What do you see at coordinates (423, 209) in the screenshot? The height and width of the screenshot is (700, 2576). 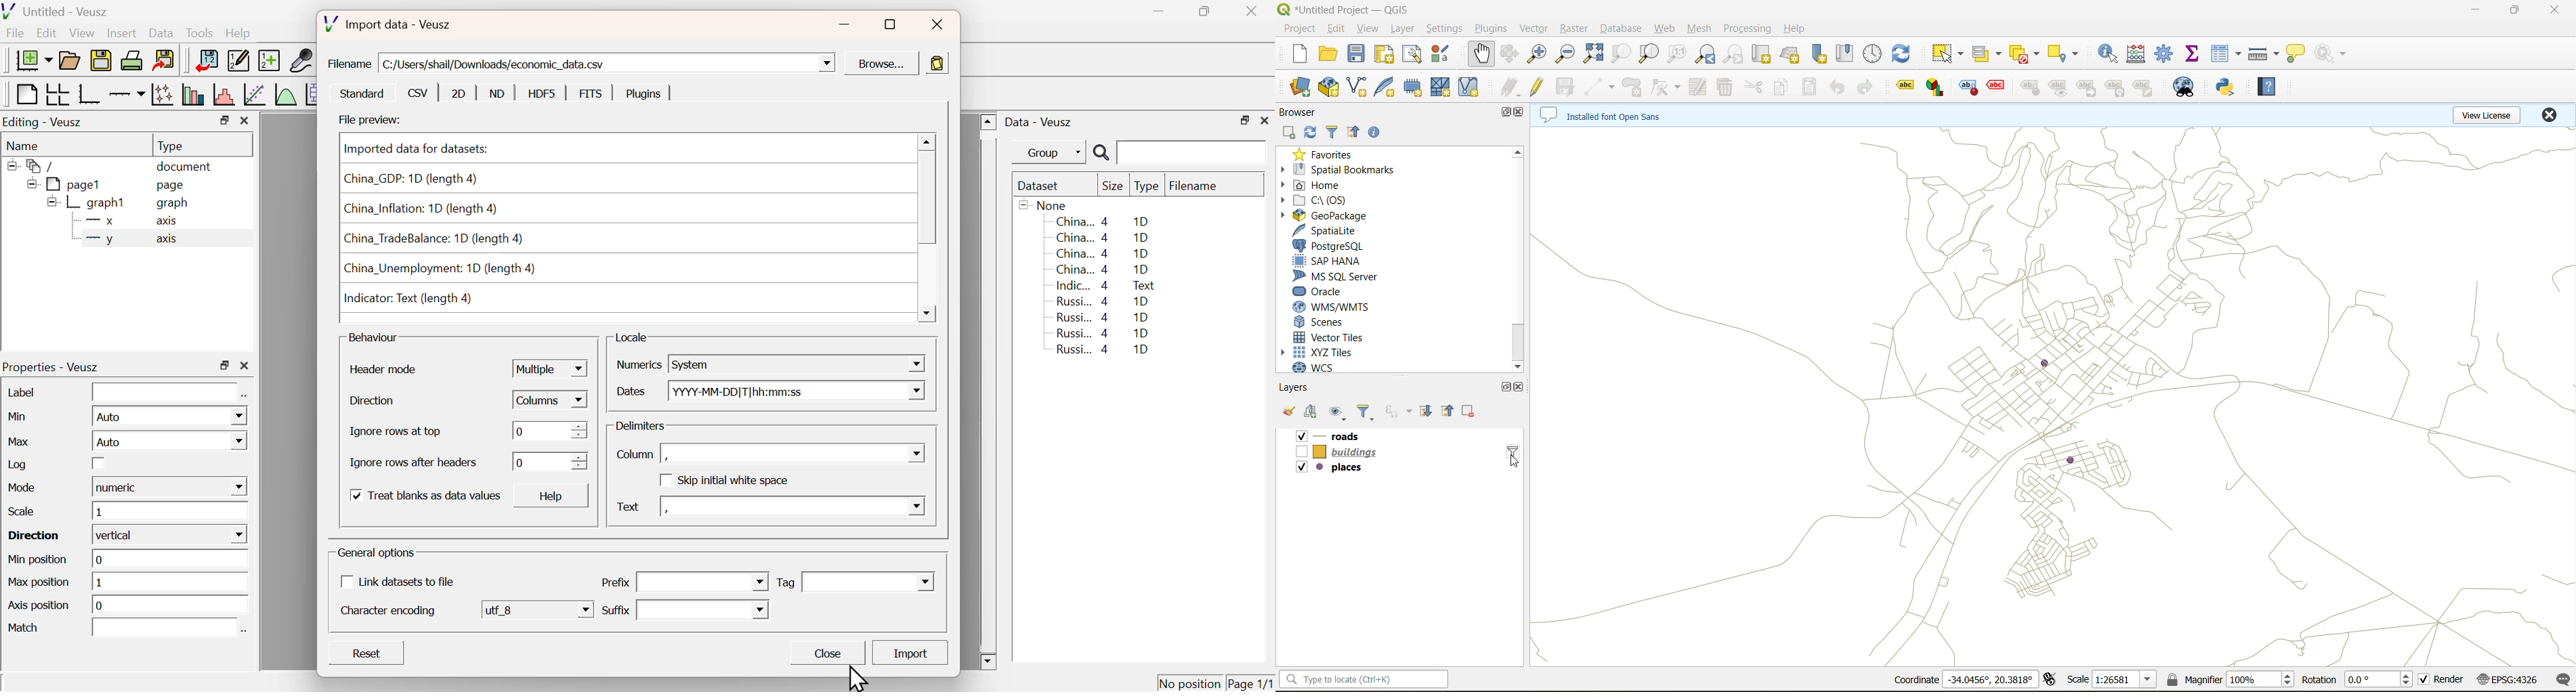 I see `China_Inflation: 1D (length 4)` at bounding box center [423, 209].